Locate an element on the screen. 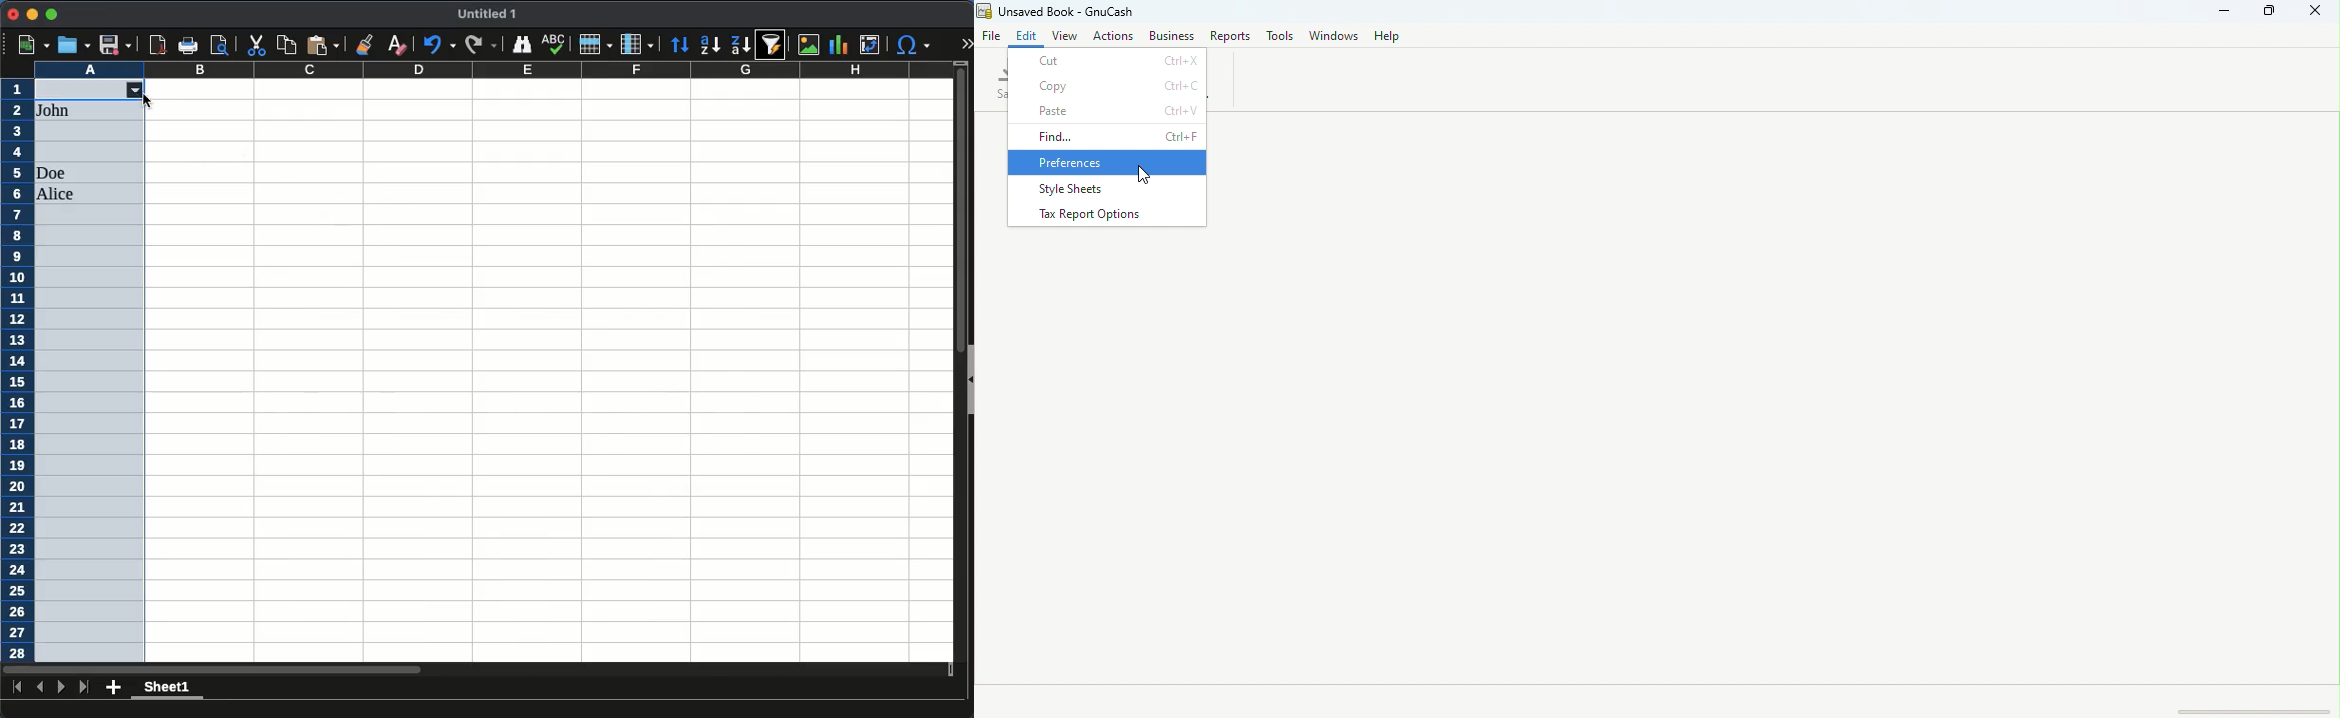 The width and height of the screenshot is (2352, 728). open is located at coordinates (74, 45).